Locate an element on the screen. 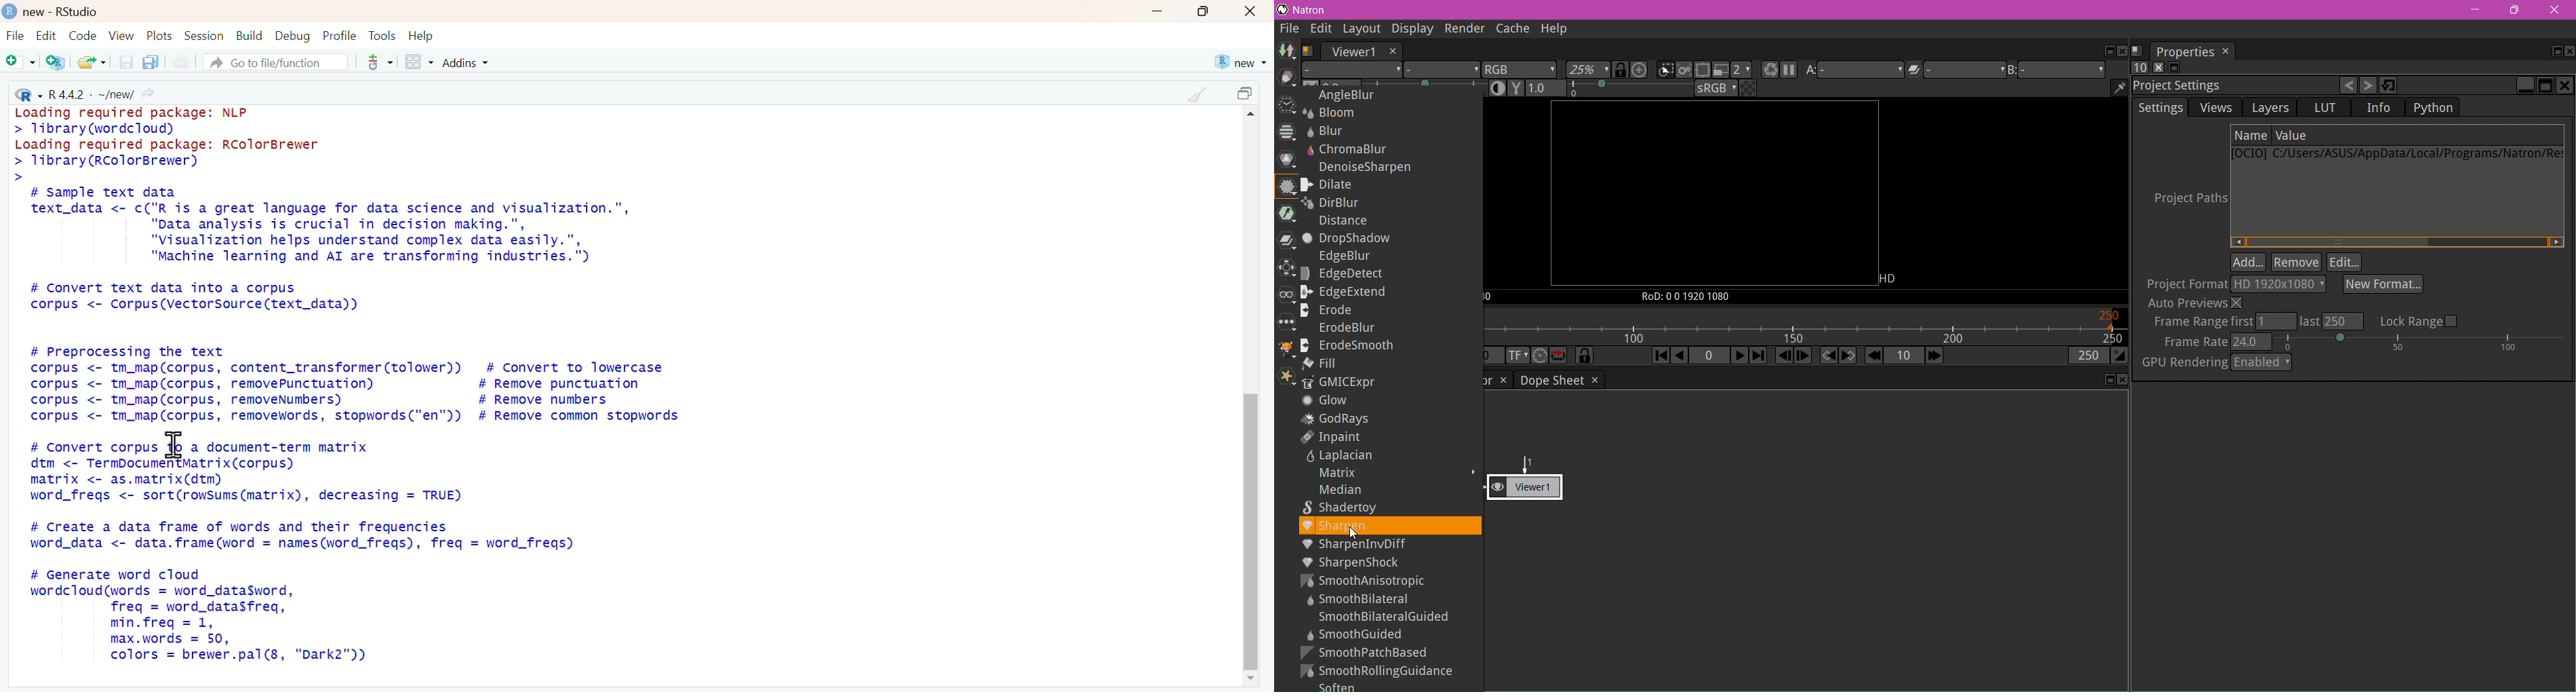  minimize is located at coordinates (1158, 11).